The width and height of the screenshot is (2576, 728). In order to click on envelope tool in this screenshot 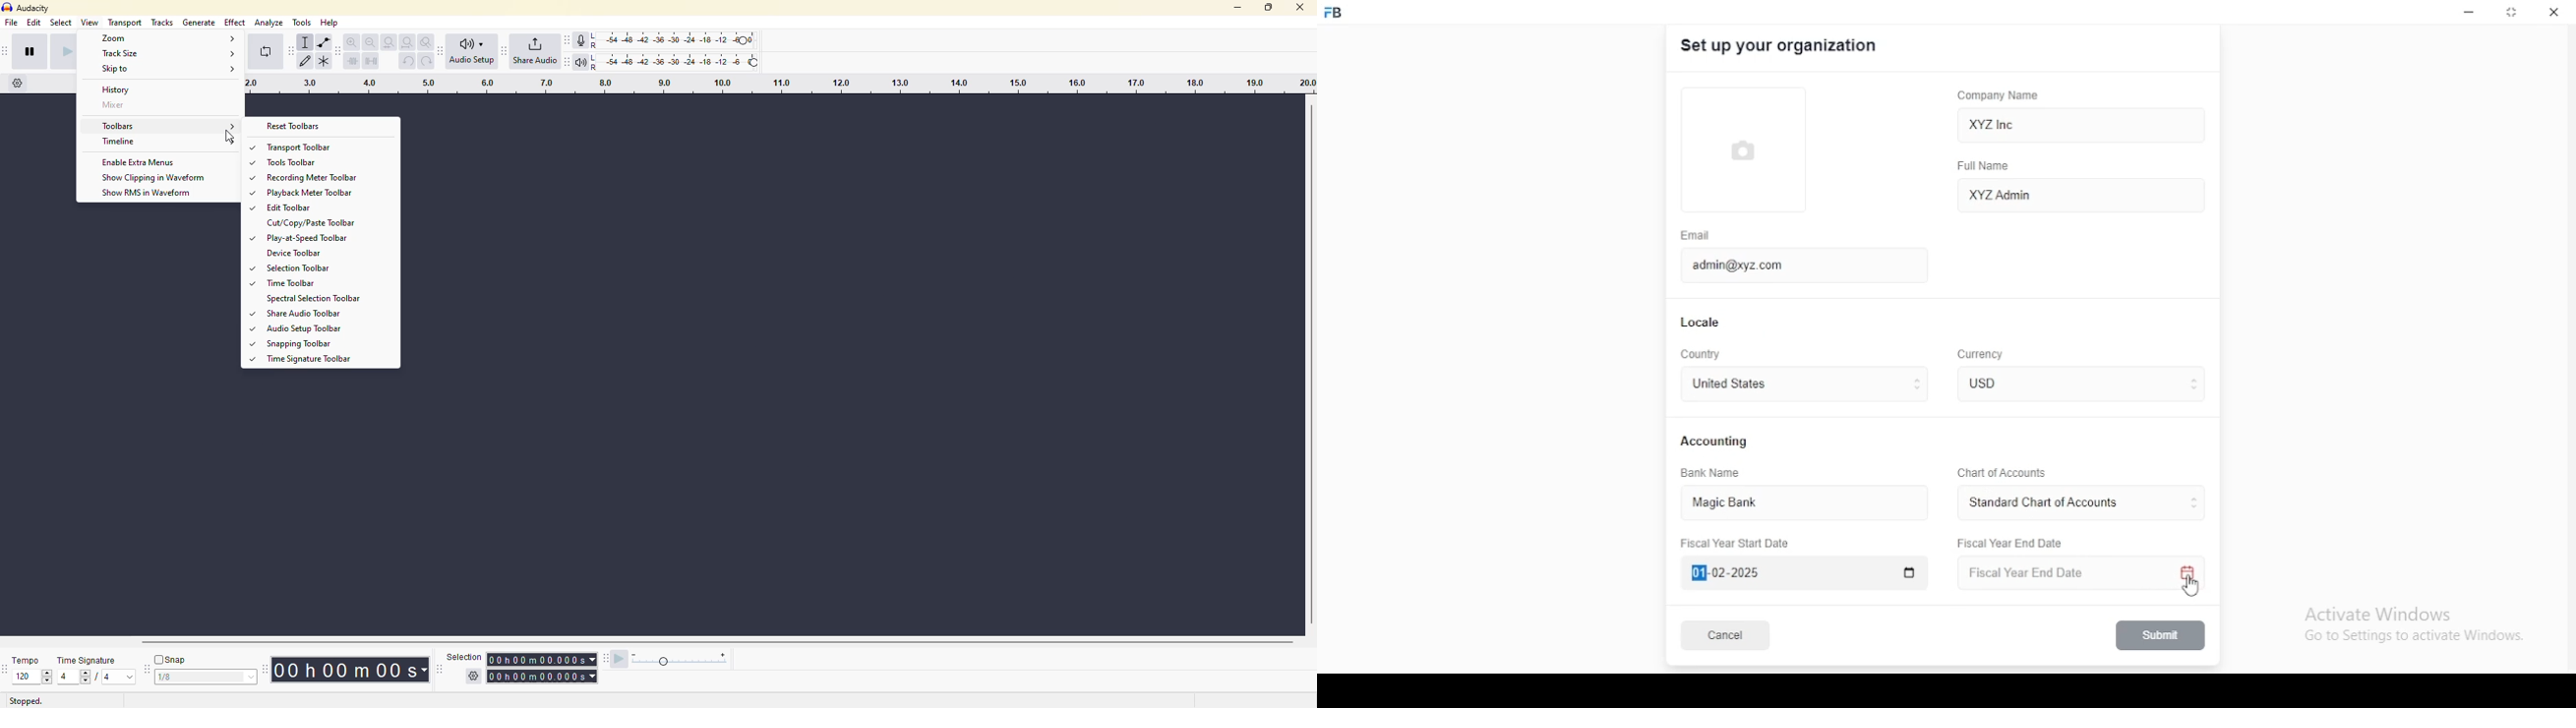, I will do `click(325, 43)`.